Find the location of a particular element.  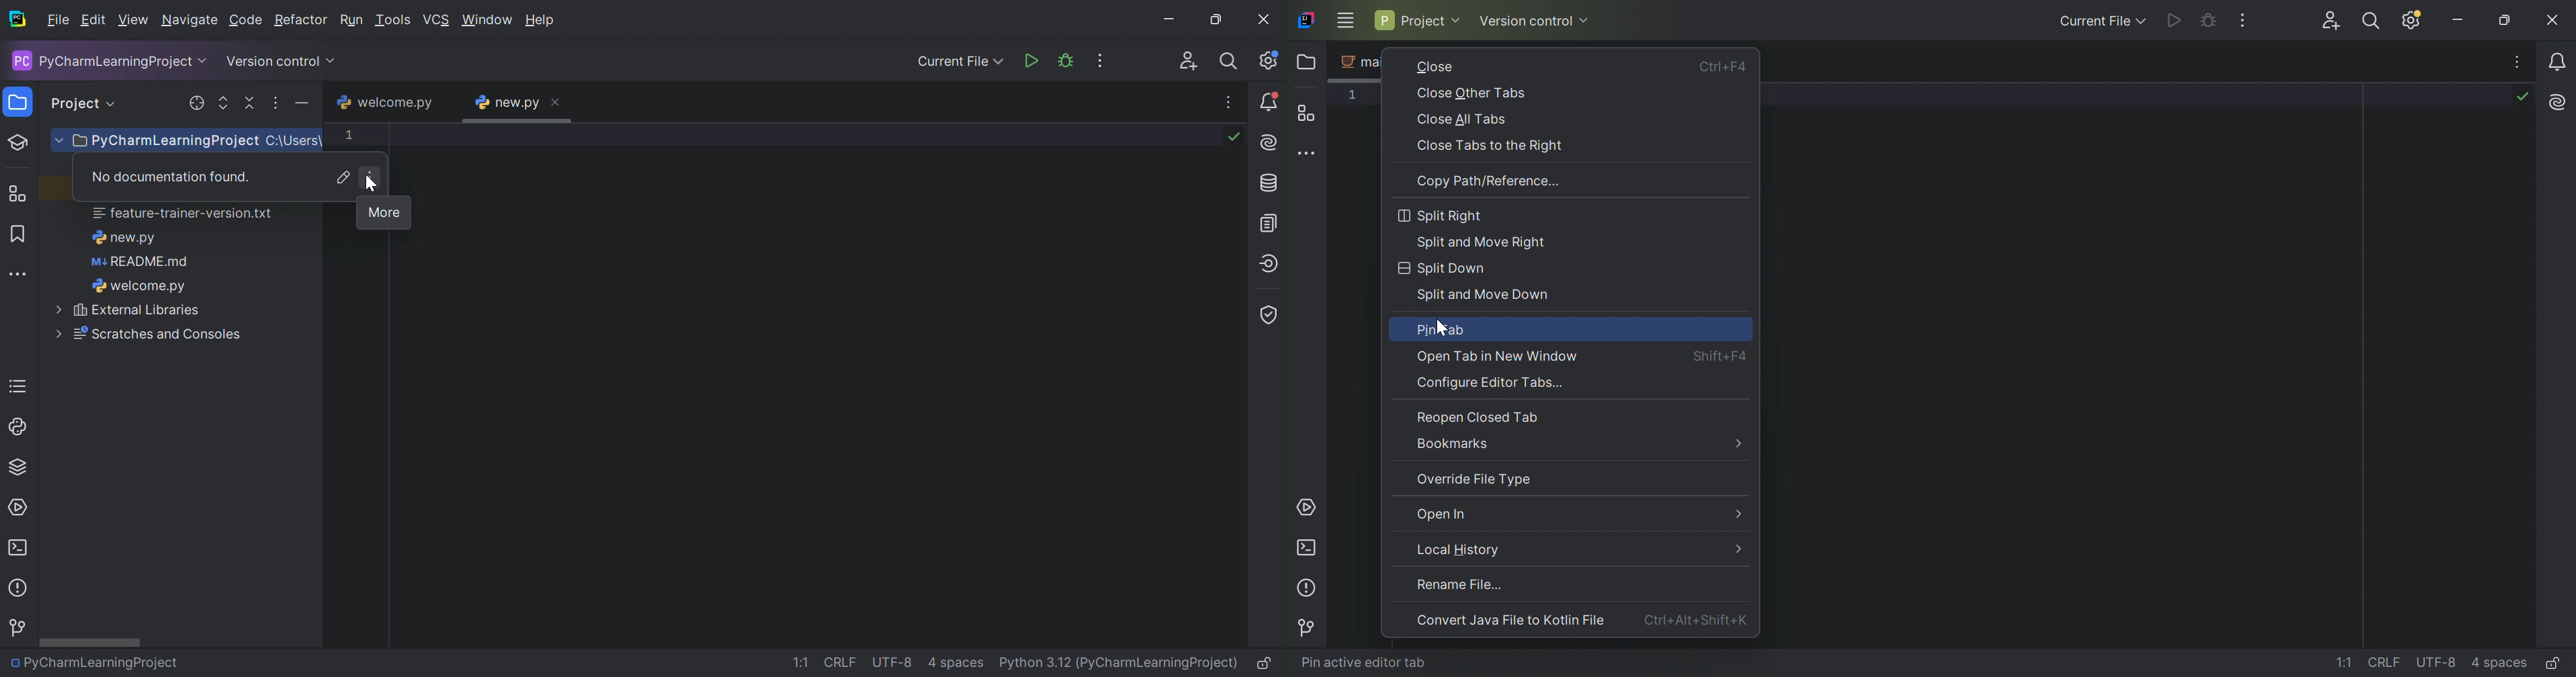

Search everywhere is located at coordinates (2374, 23).